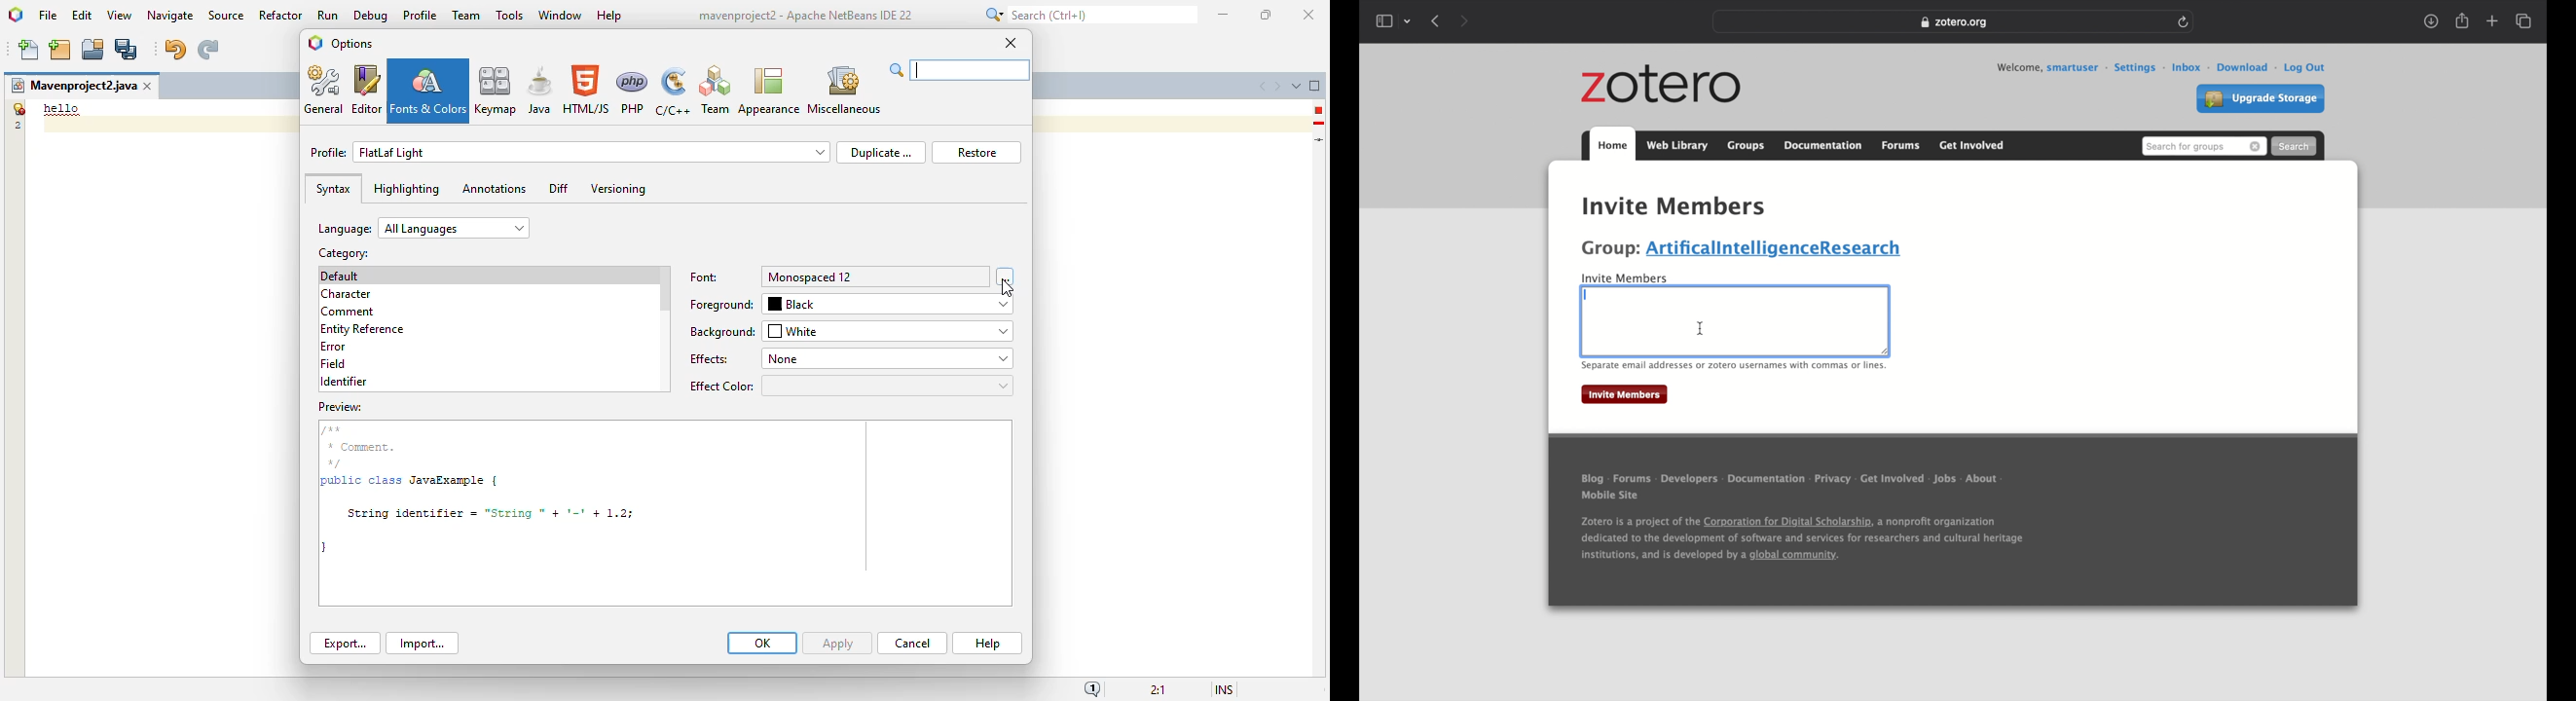 This screenshot has height=728, width=2576. Describe the element at coordinates (1588, 295) in the screenshot. I see `text cursor` at that location.